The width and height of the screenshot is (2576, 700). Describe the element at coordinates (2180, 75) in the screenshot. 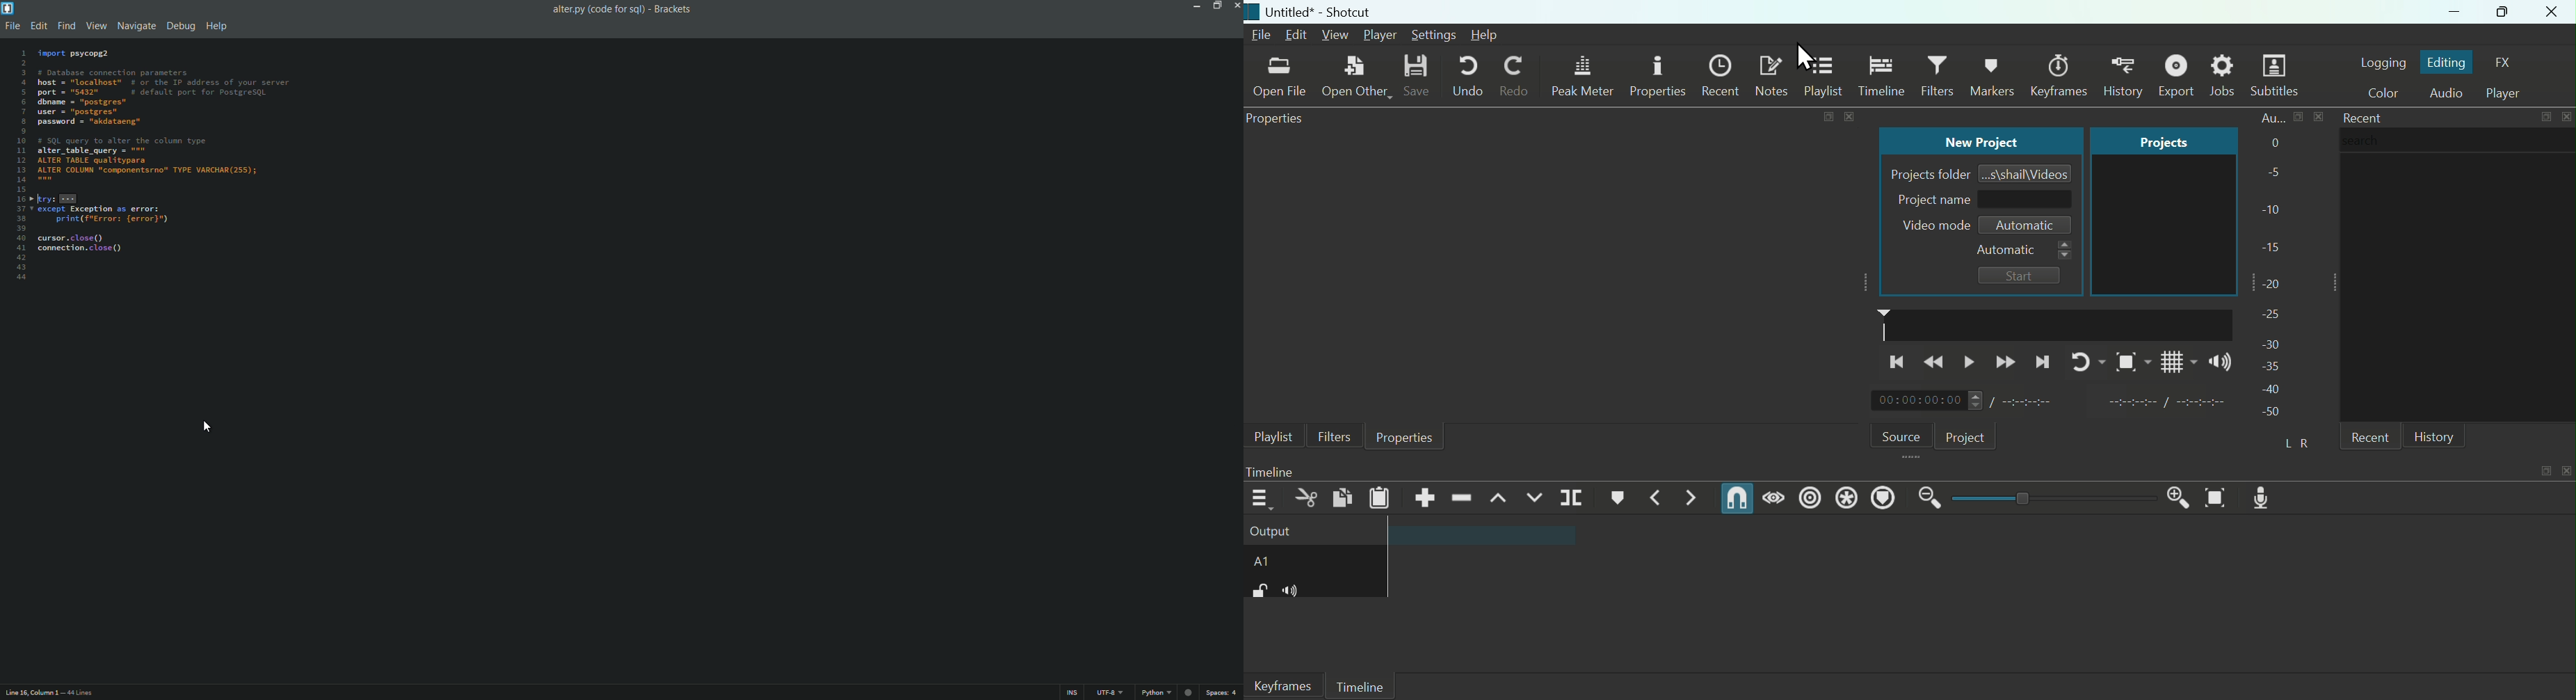

I see `Export` at that location.